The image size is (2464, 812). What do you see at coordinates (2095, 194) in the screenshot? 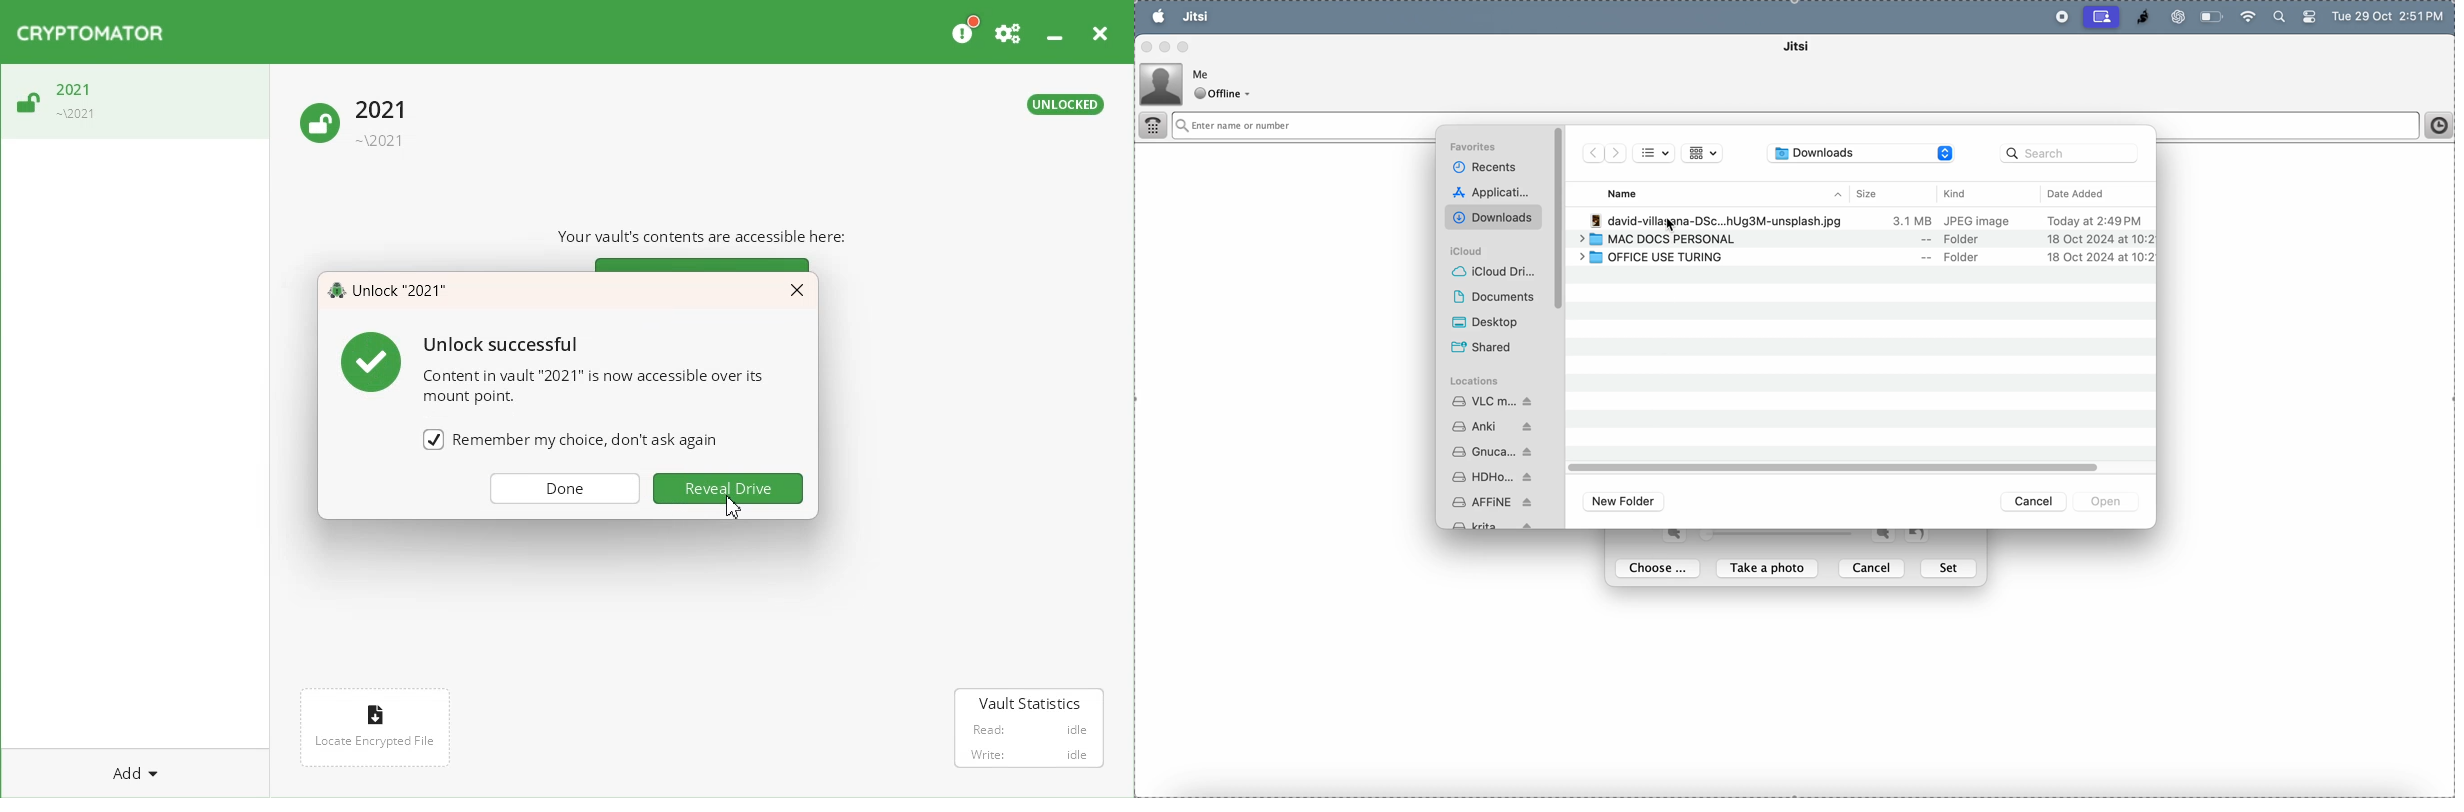
I see `date added` at bounding box center [2095, 194].